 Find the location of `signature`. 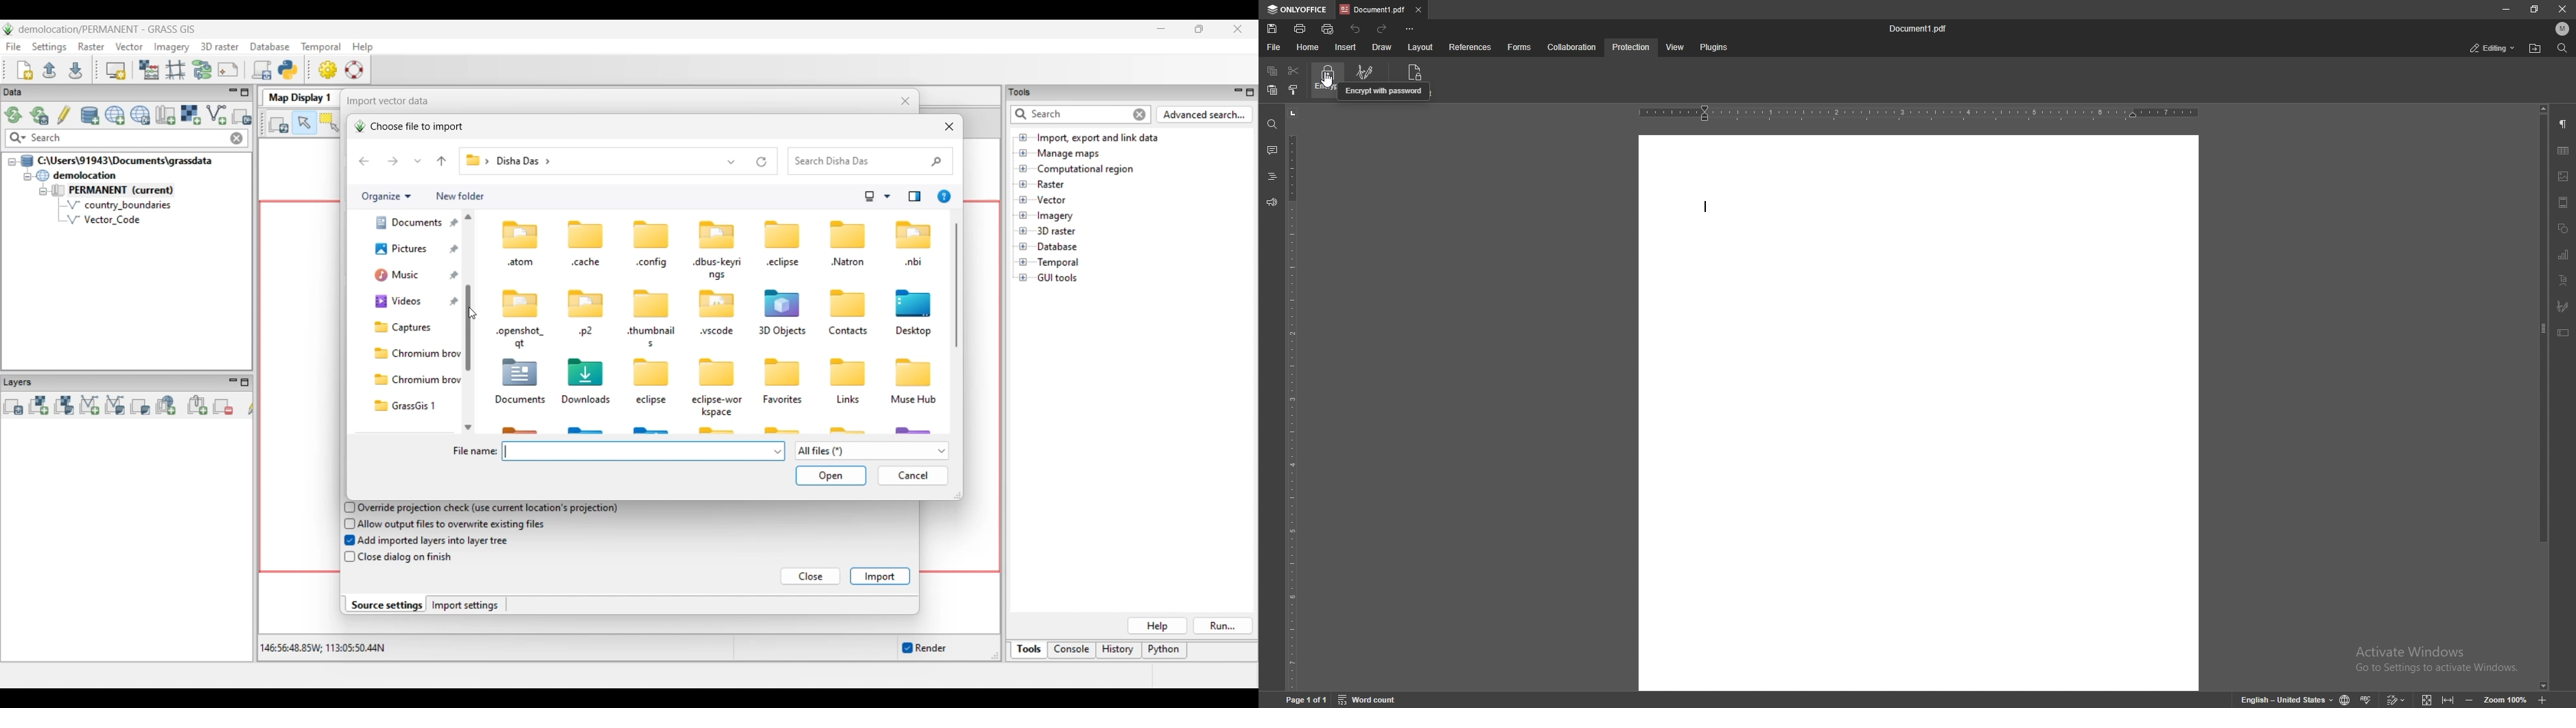

signature is located at coordinates (1374, 72).